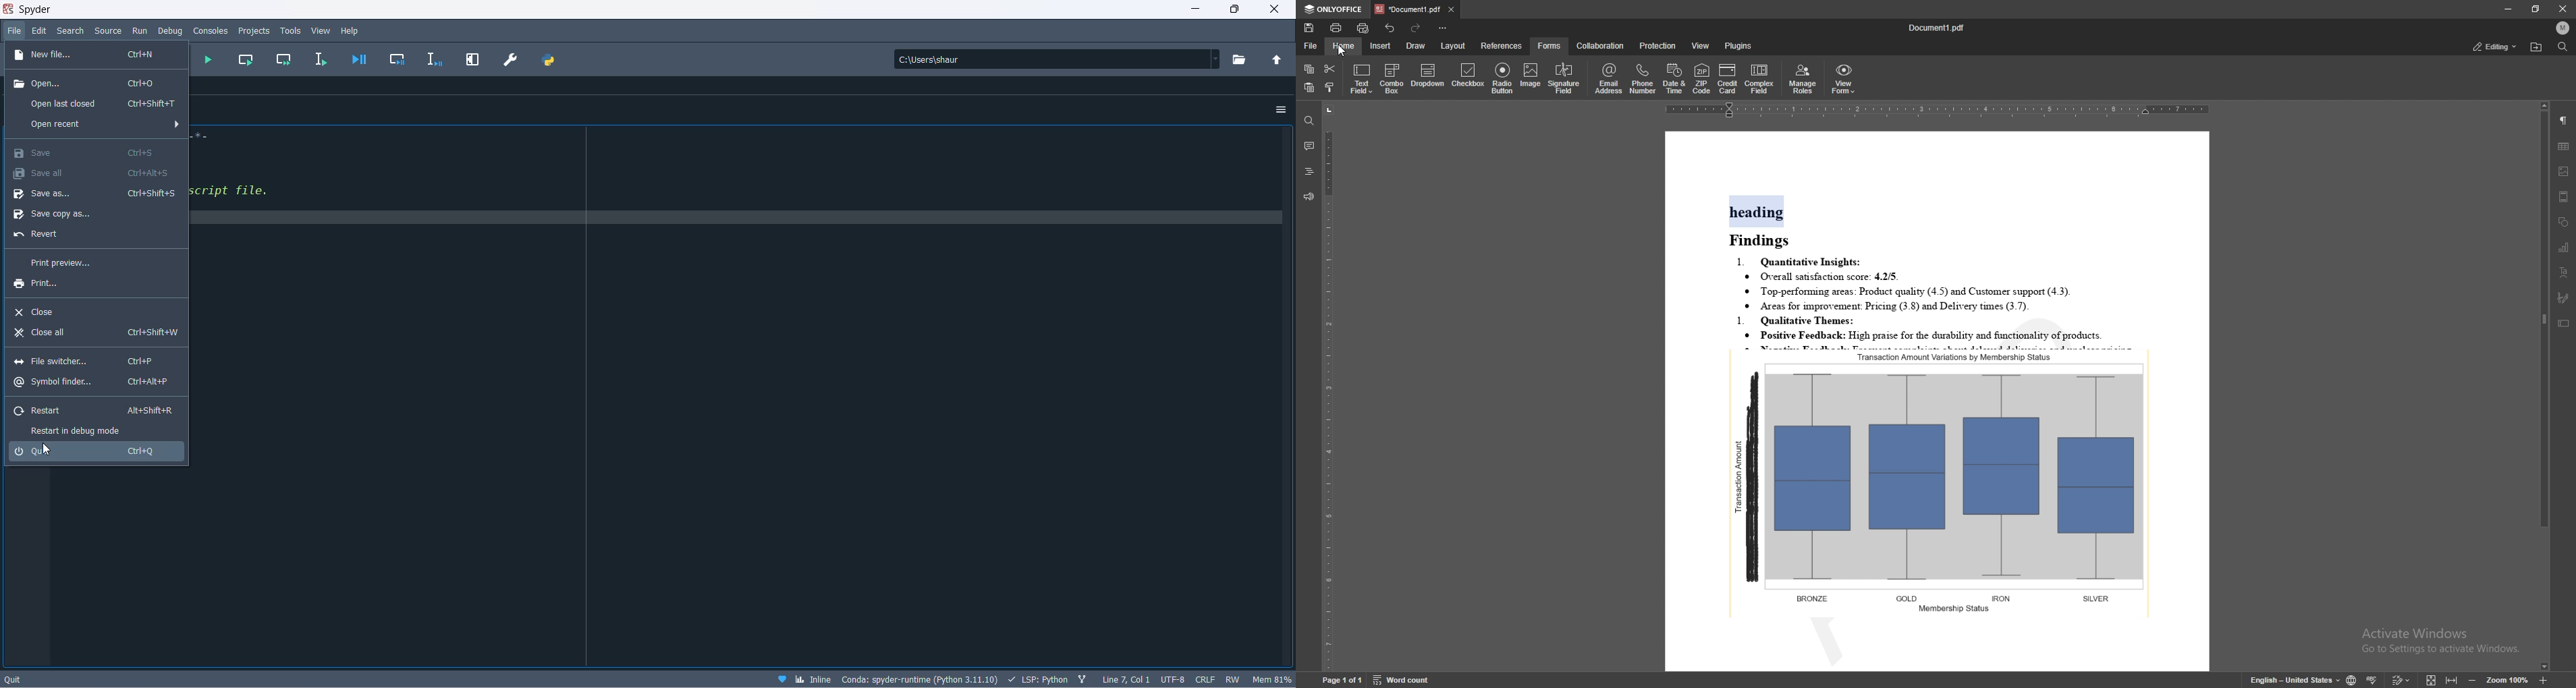 The image size is (2576, 700). I want to click on 1. Quantitative Insights:, so click(1801, 261).